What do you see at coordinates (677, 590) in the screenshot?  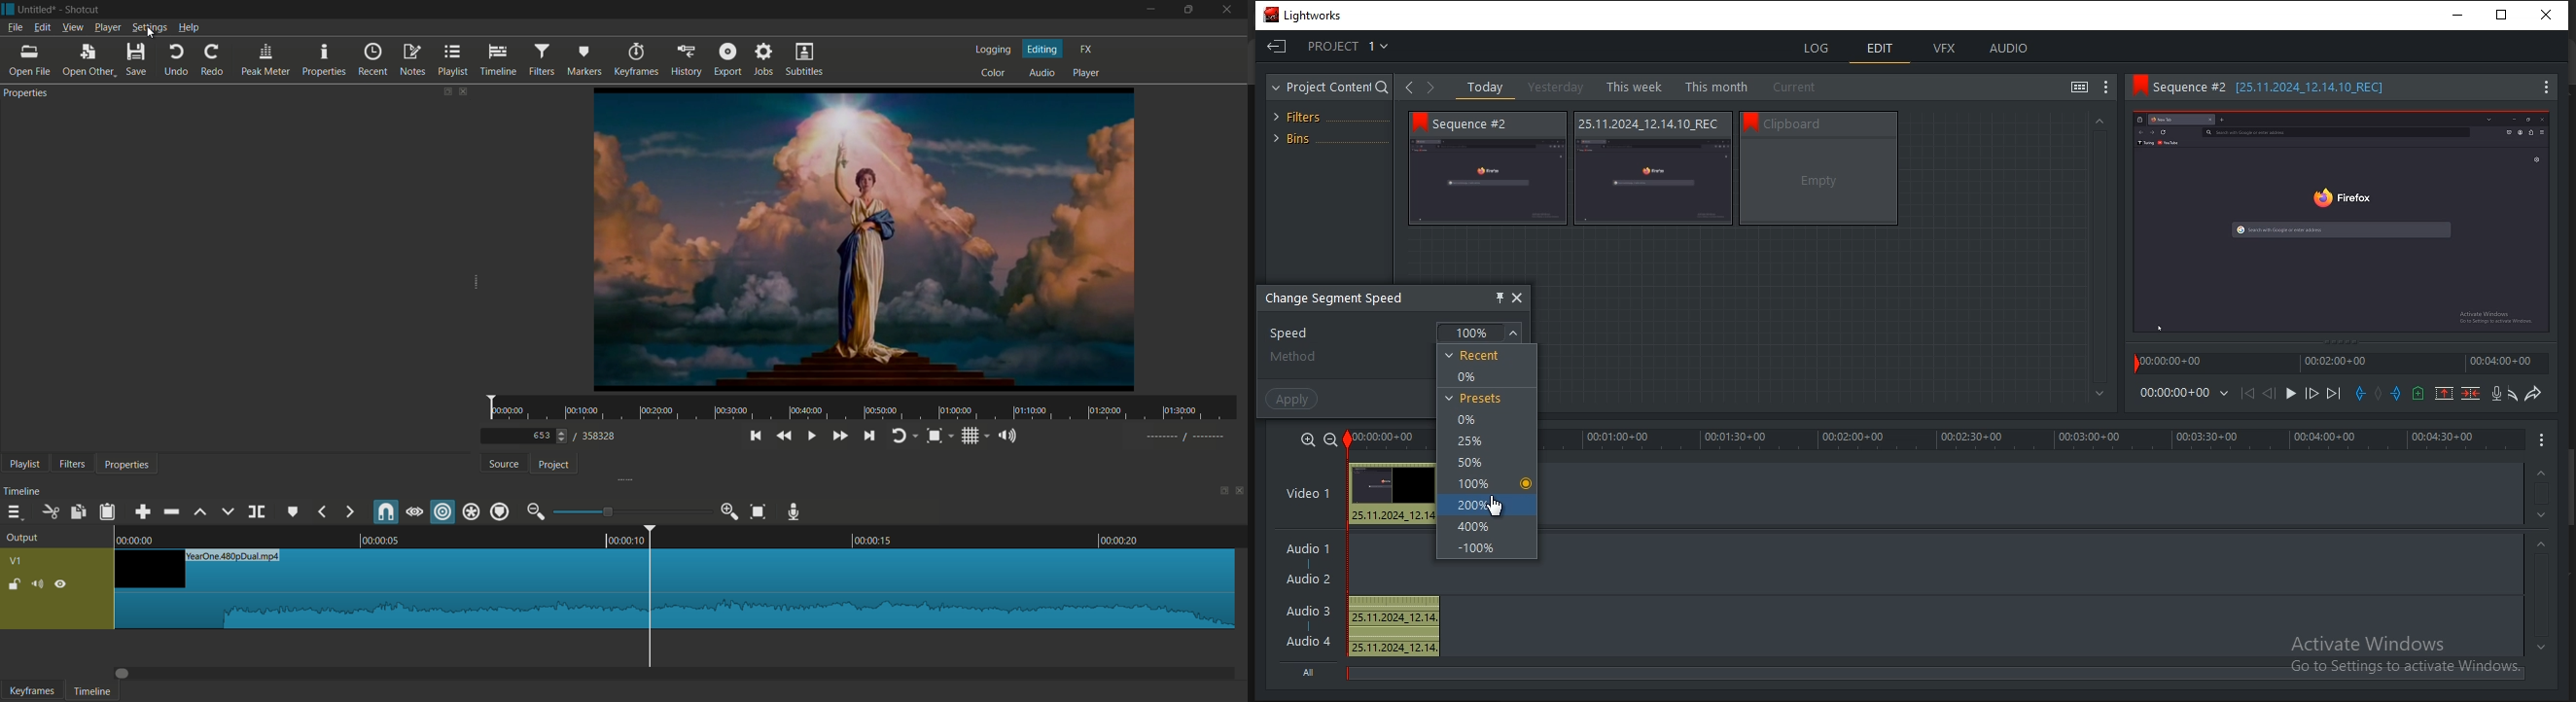 I see `video in timeline` at bounding box center [677, 590].